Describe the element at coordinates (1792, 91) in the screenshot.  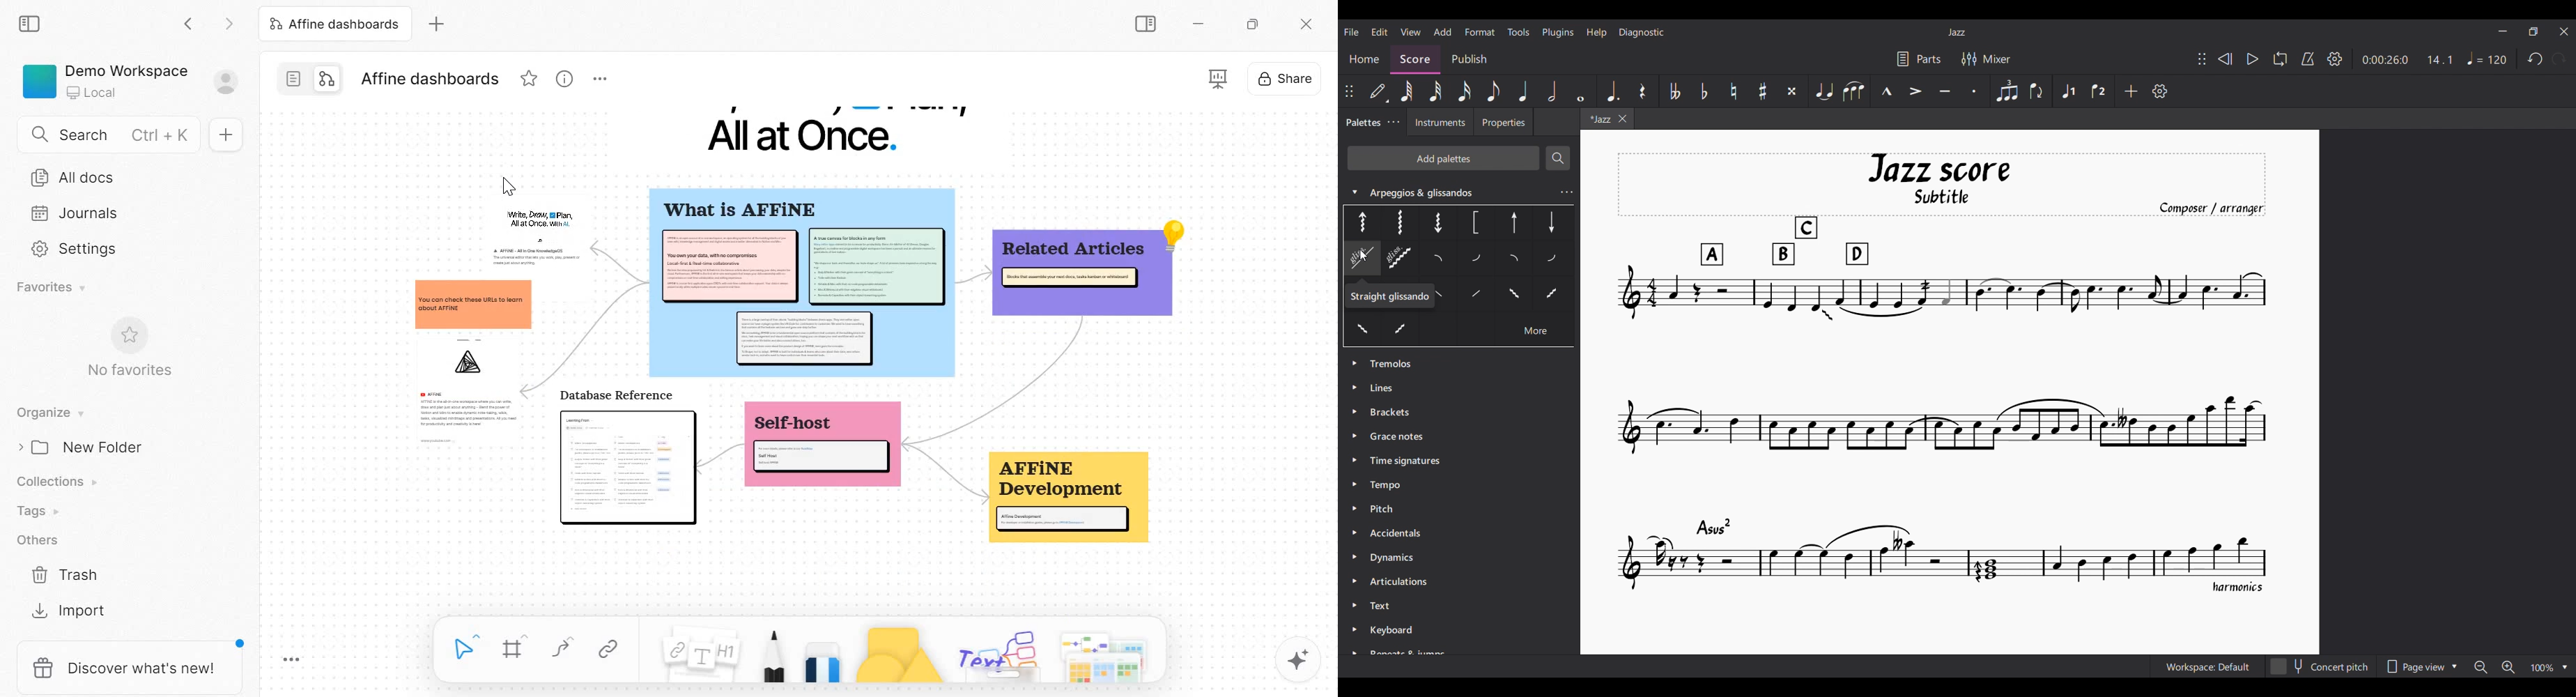
I see `Toggle double sharp` at that location.